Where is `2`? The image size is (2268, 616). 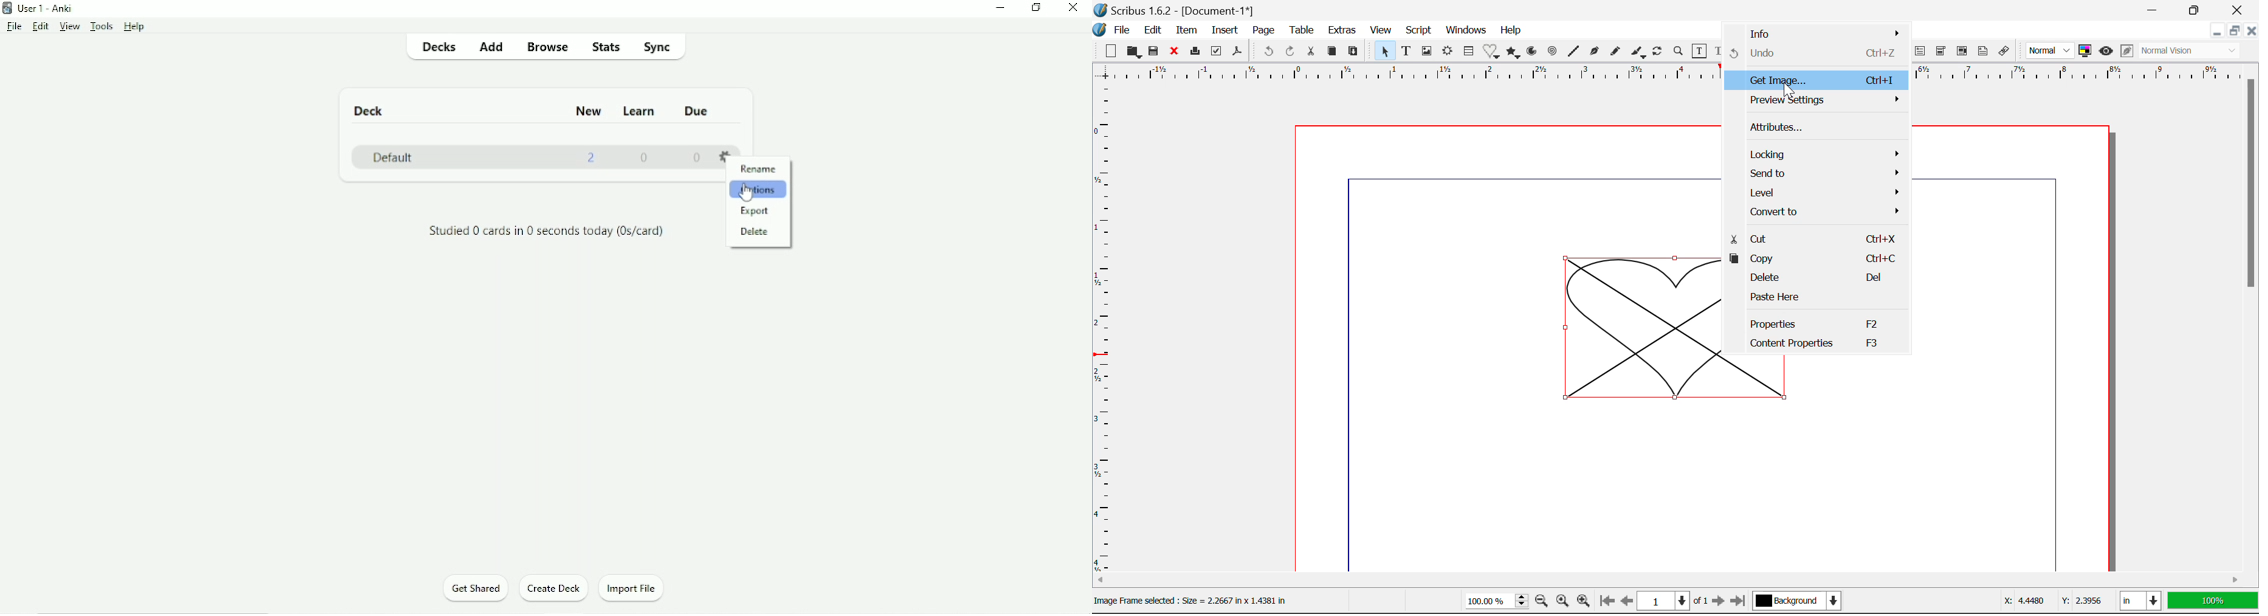 2 is located at coordinates (592, 157).